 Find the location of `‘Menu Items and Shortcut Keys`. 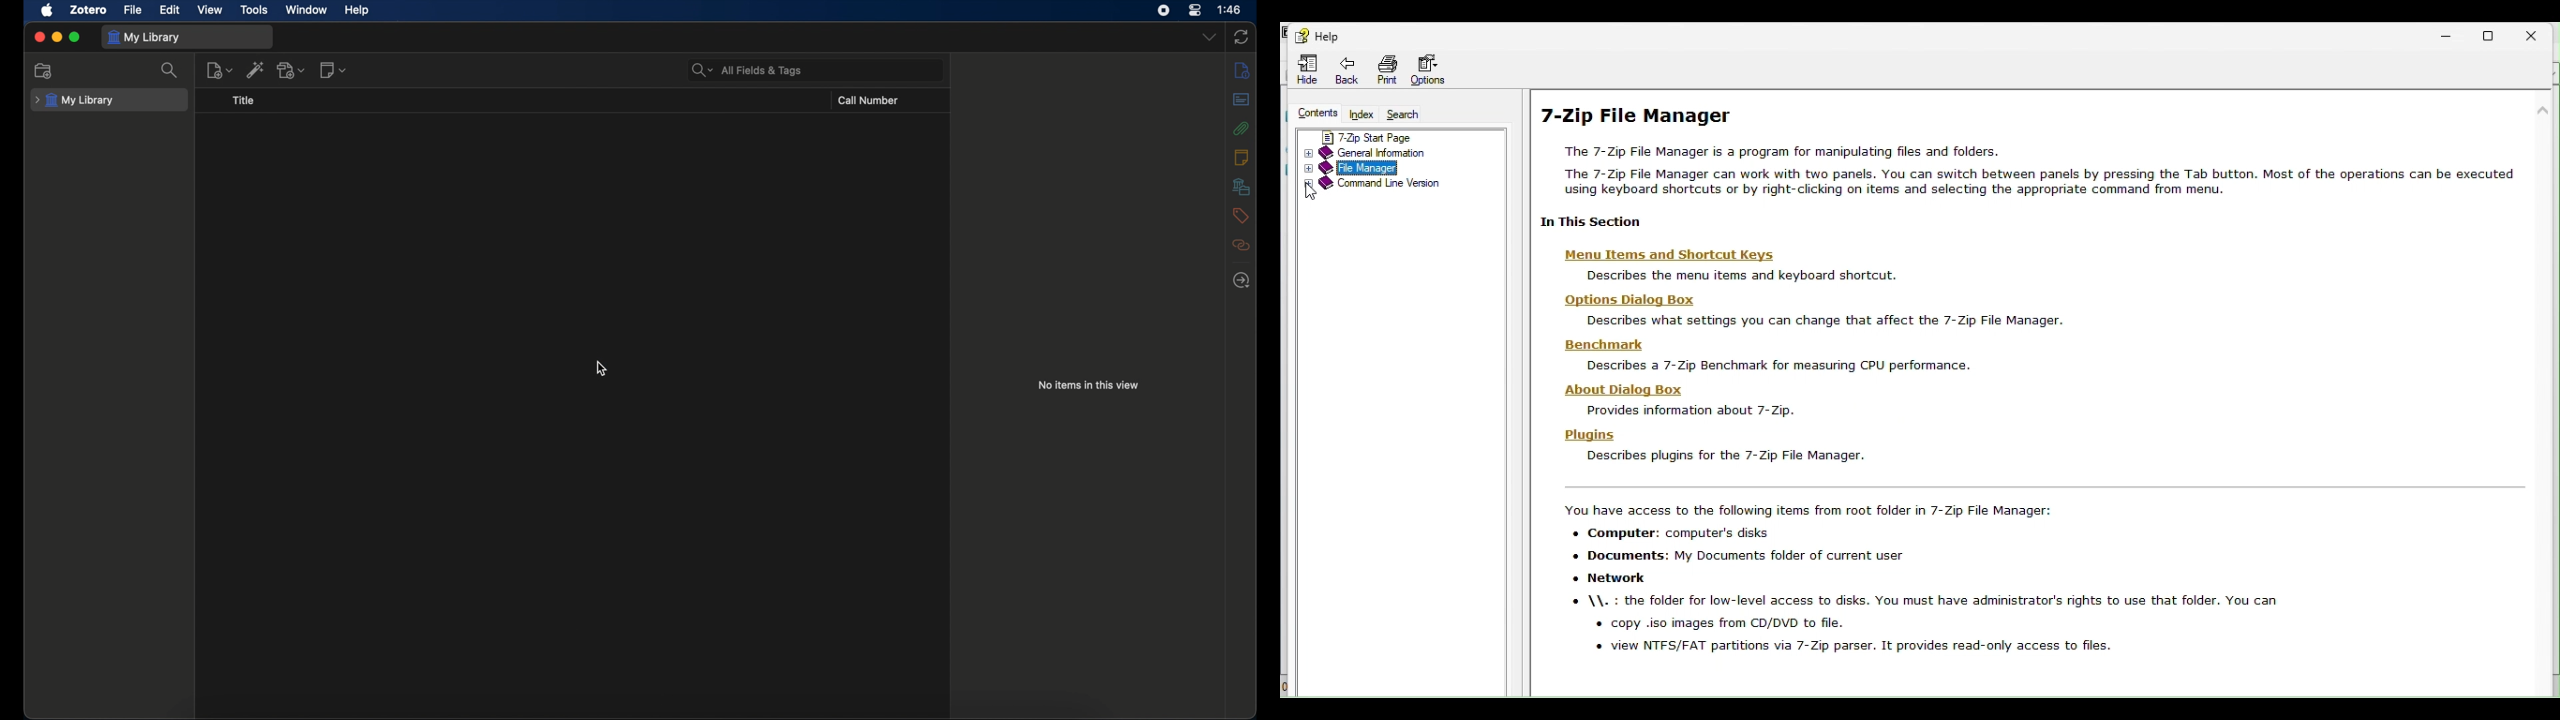

‘Menu Items and Shortcut Keys is located at coordinates (1663, 255).